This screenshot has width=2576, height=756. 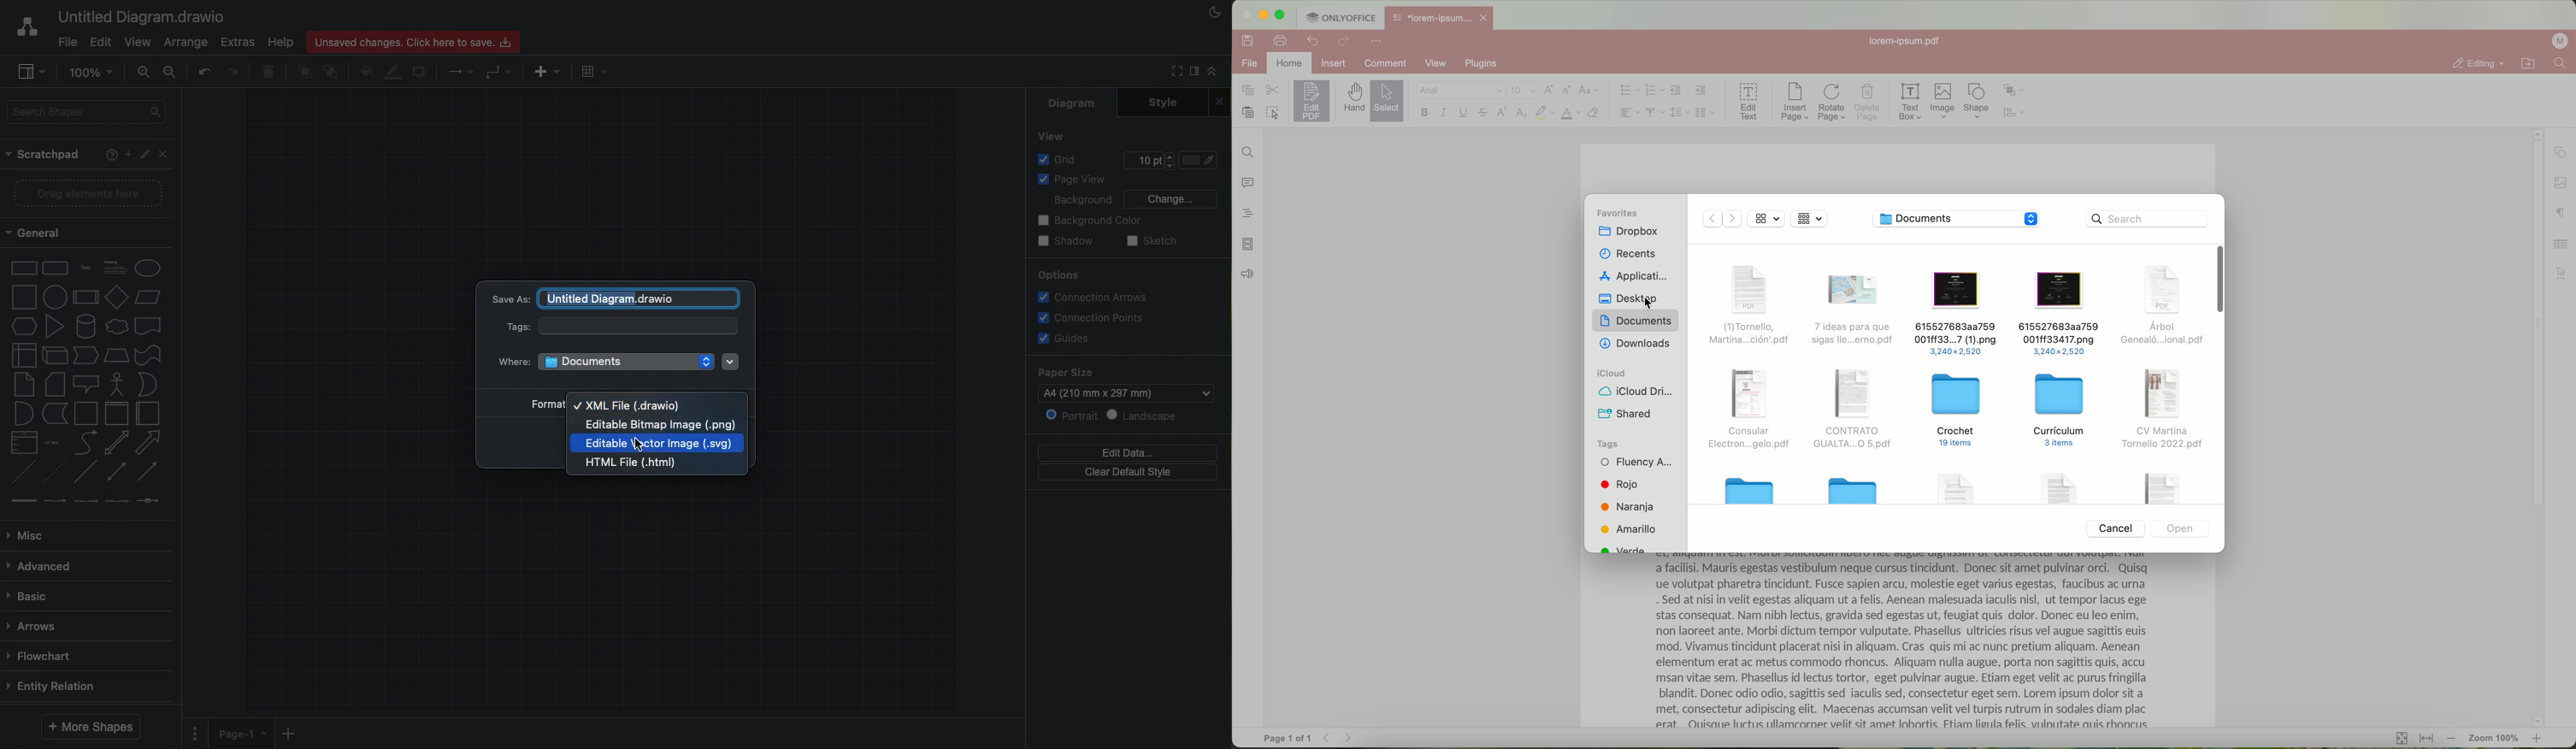 What do you see at coordinates (1262, 14) in the screenshot?
I see `minimize` at bounding box center [1262, 14].